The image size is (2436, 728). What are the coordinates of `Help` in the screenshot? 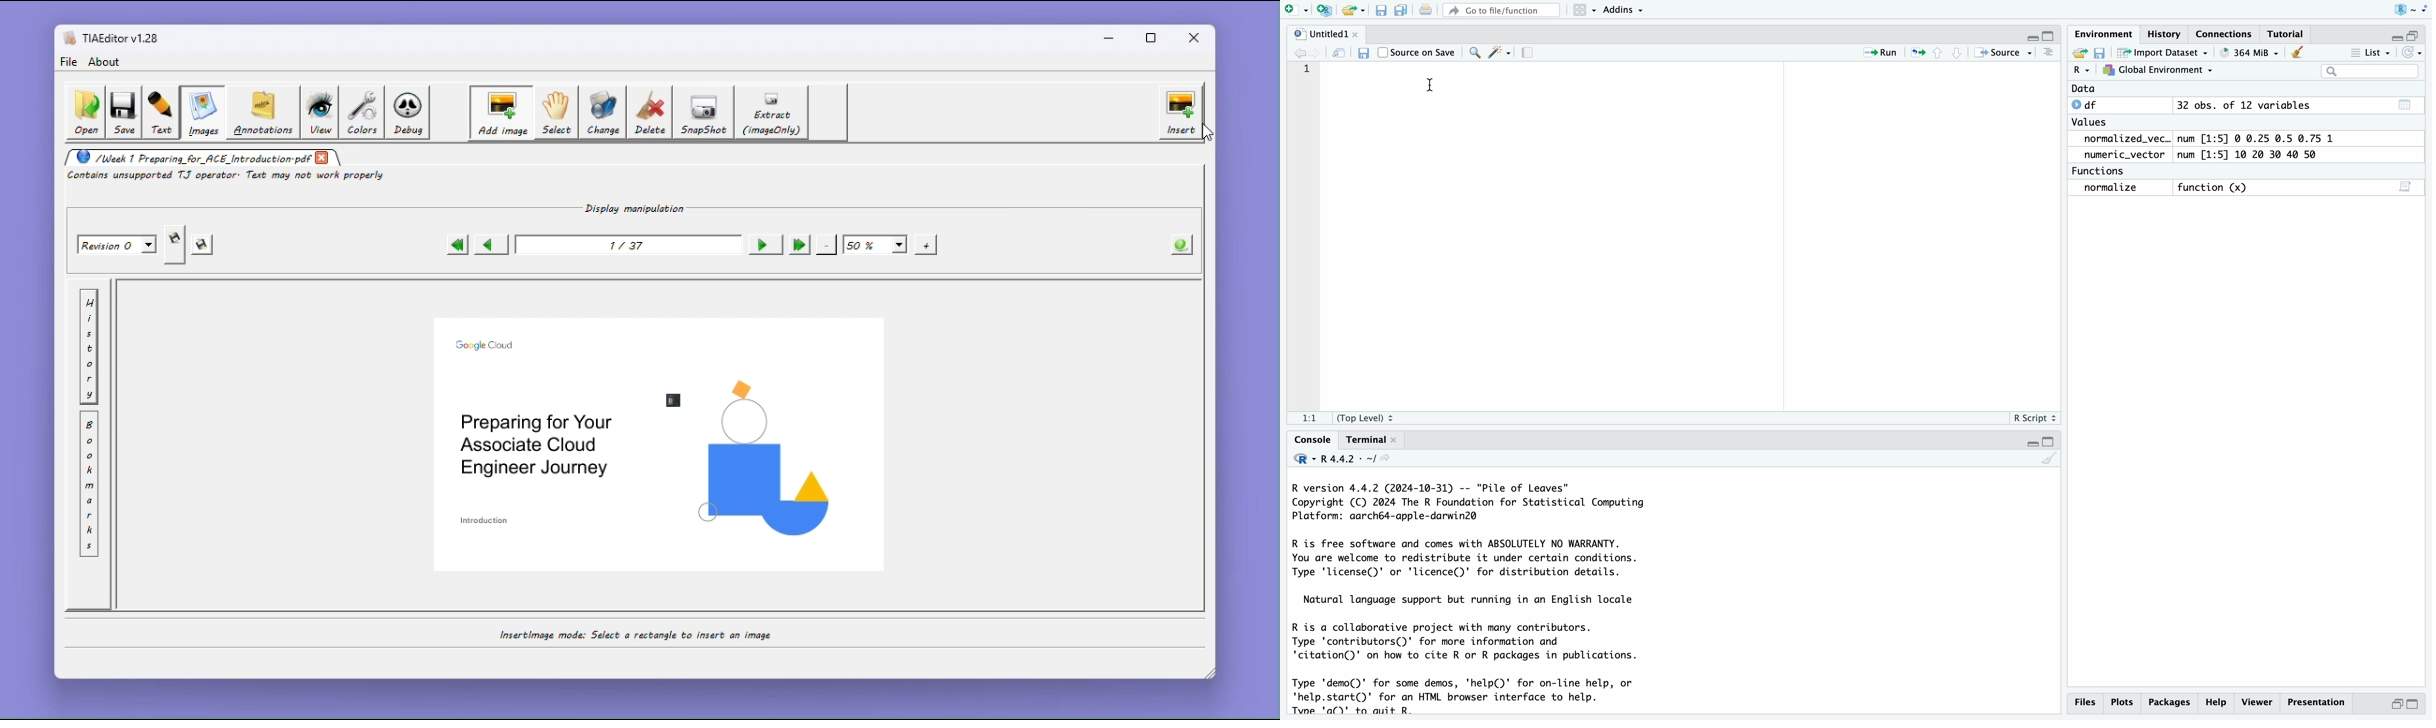 It's located at (2218, 702).